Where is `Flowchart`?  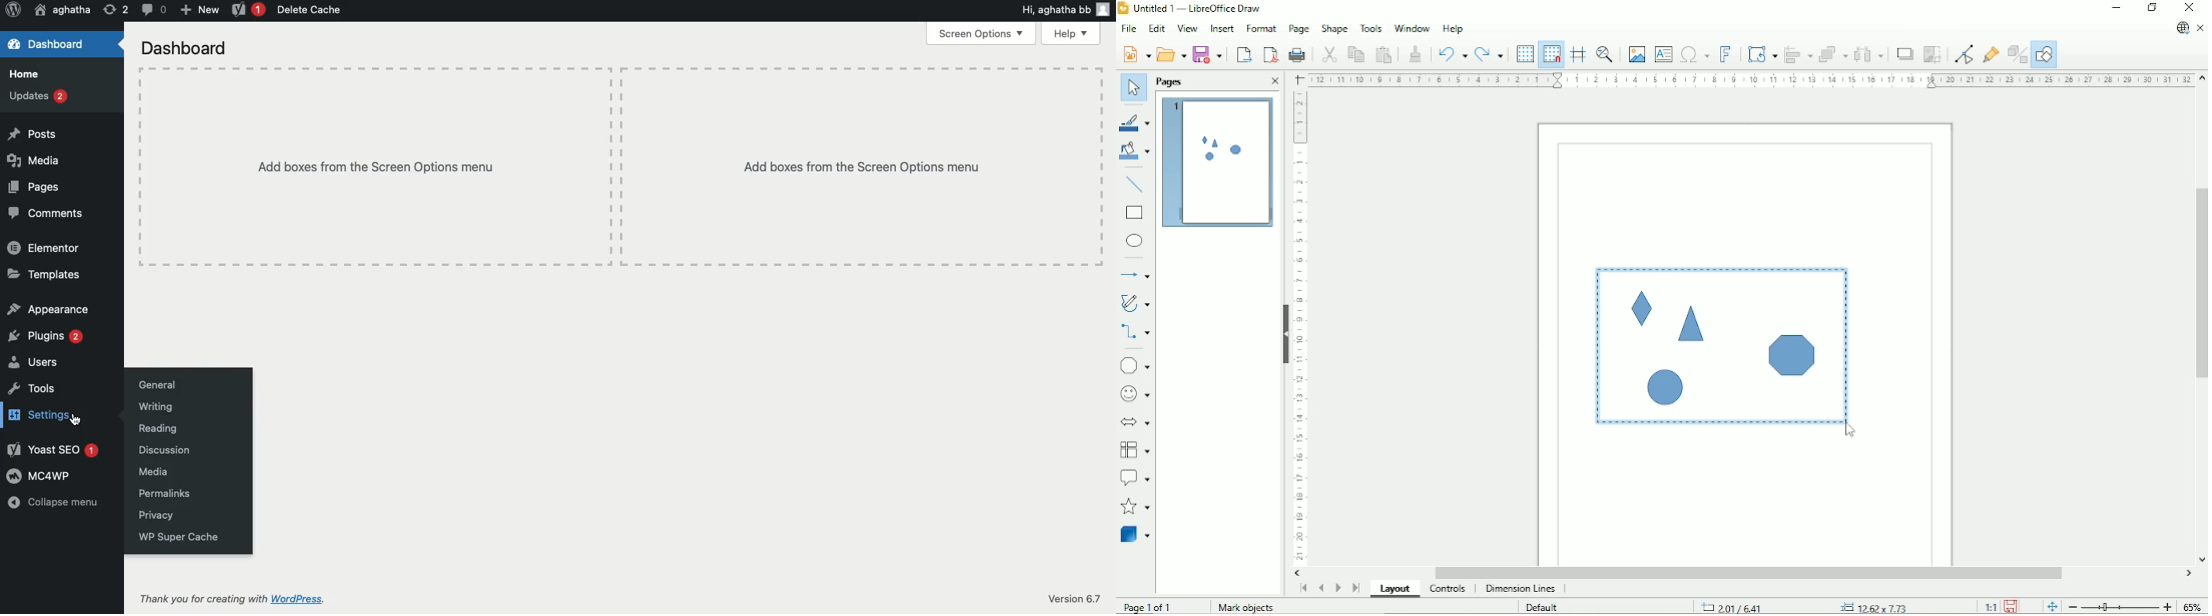 Flowchart is located at coordinates (1136, 450).